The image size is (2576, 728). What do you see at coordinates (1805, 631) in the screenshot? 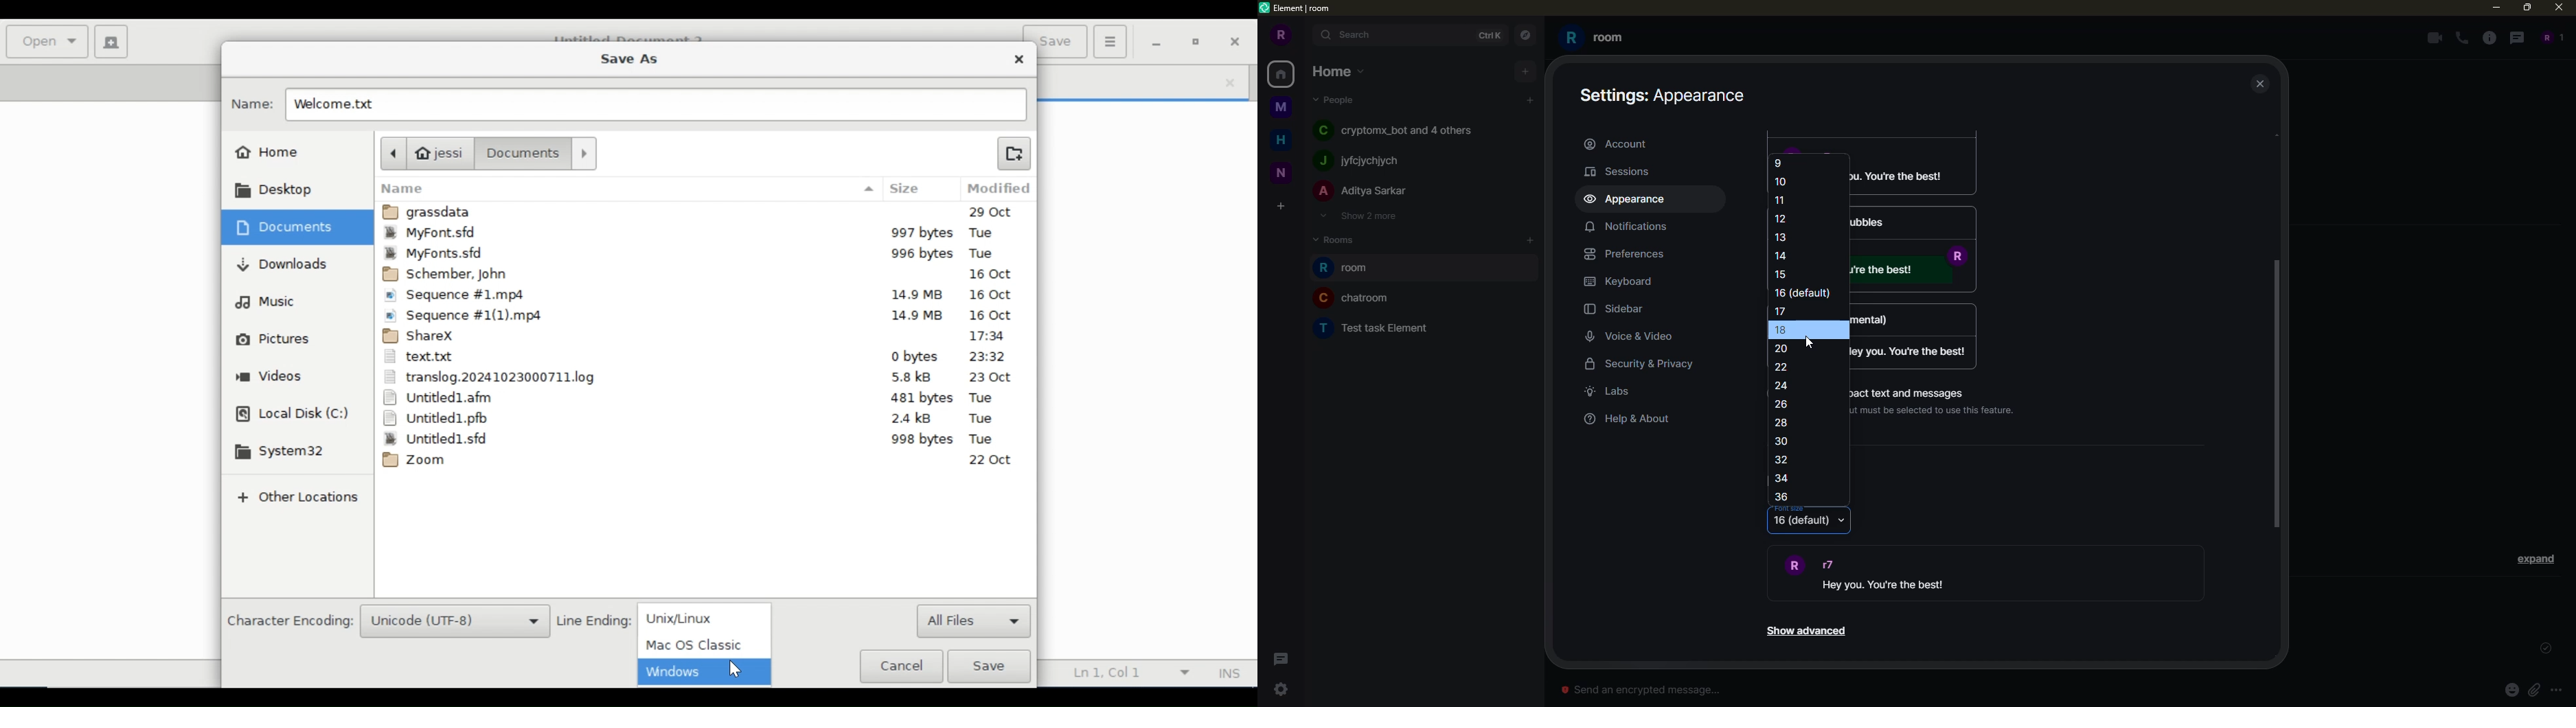
I see `show advanced` at bounding box center [1805, 631].